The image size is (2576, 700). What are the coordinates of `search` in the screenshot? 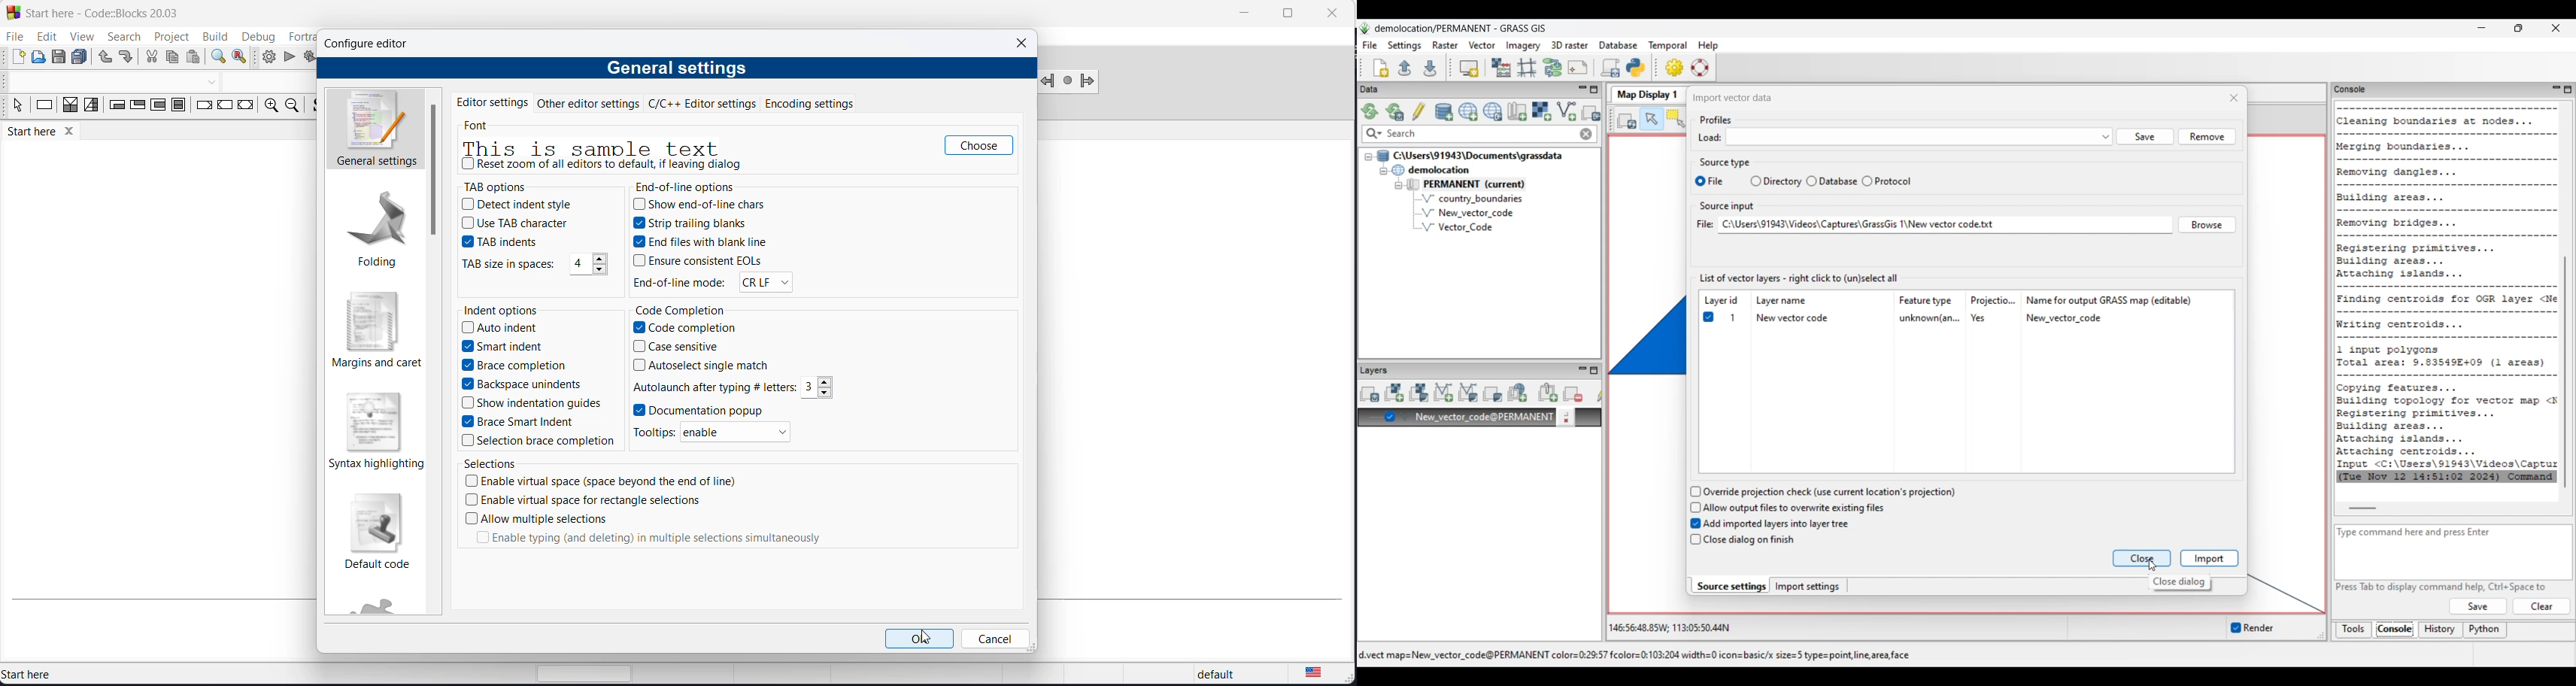 It's located at (118, 37).